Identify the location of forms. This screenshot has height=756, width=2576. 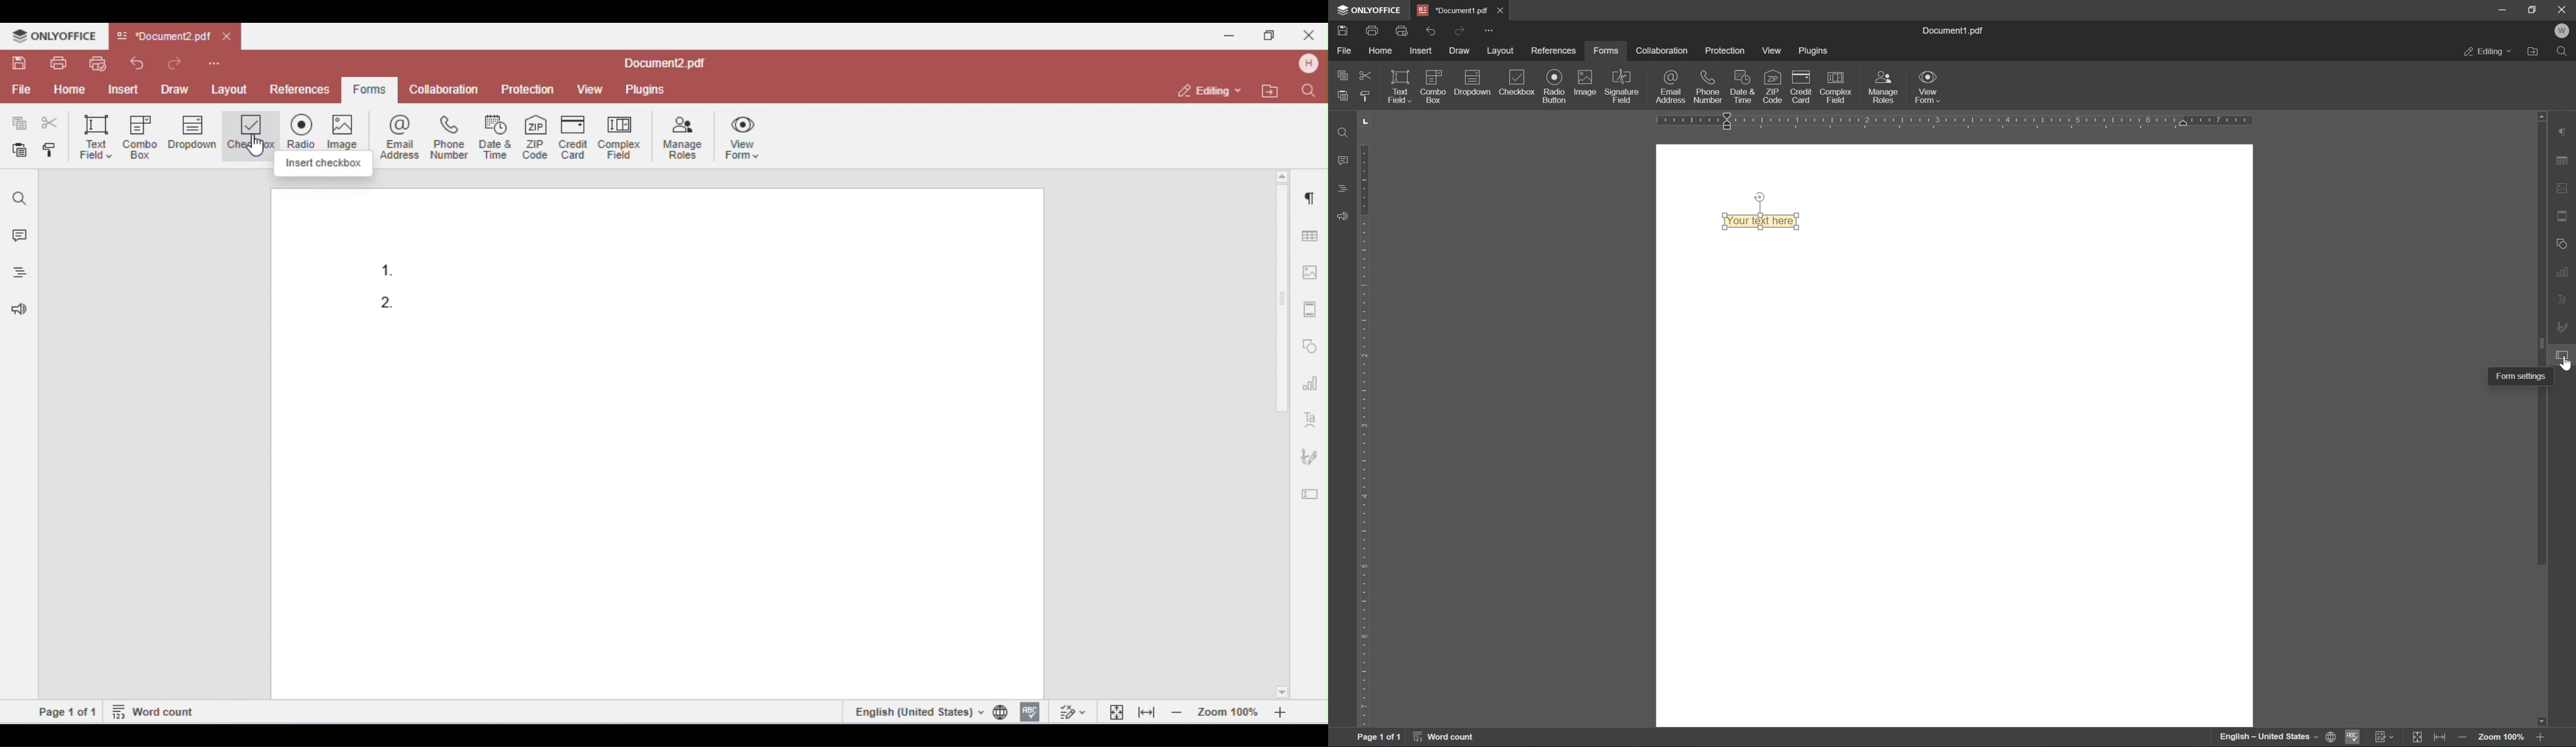
(1608, 50).